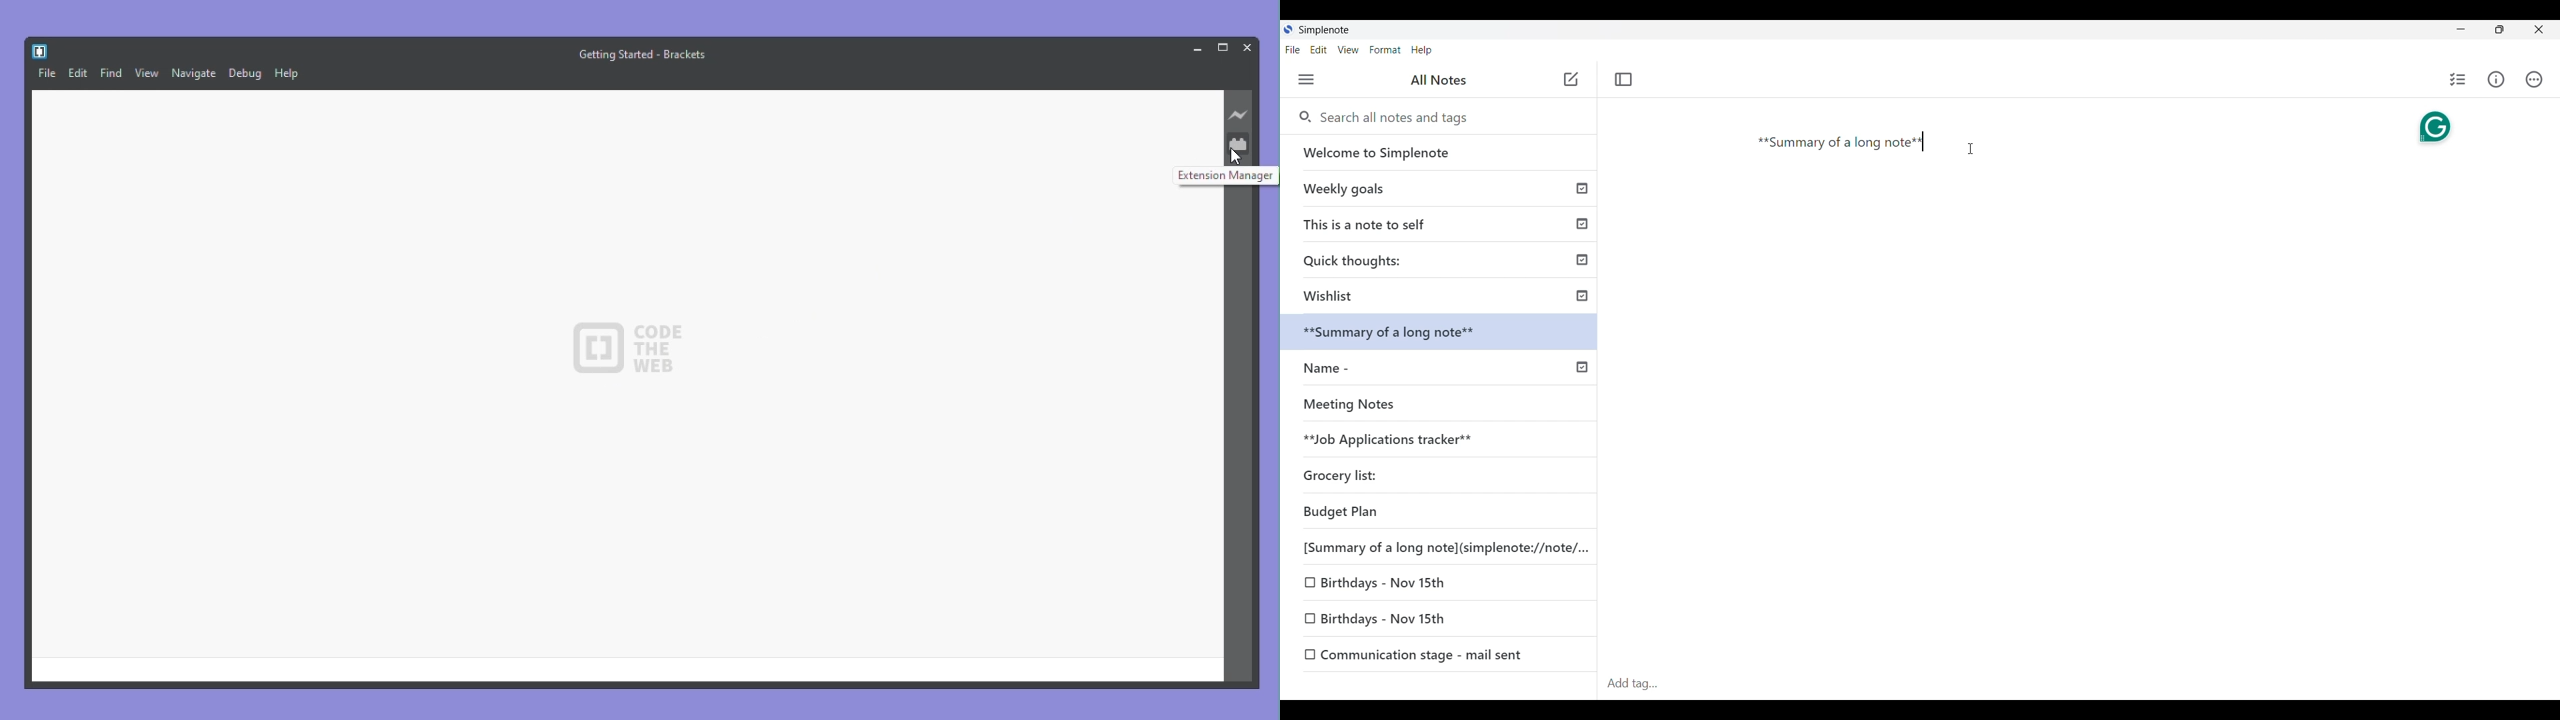  I want to click on Brackets icon, so click(41, 52).